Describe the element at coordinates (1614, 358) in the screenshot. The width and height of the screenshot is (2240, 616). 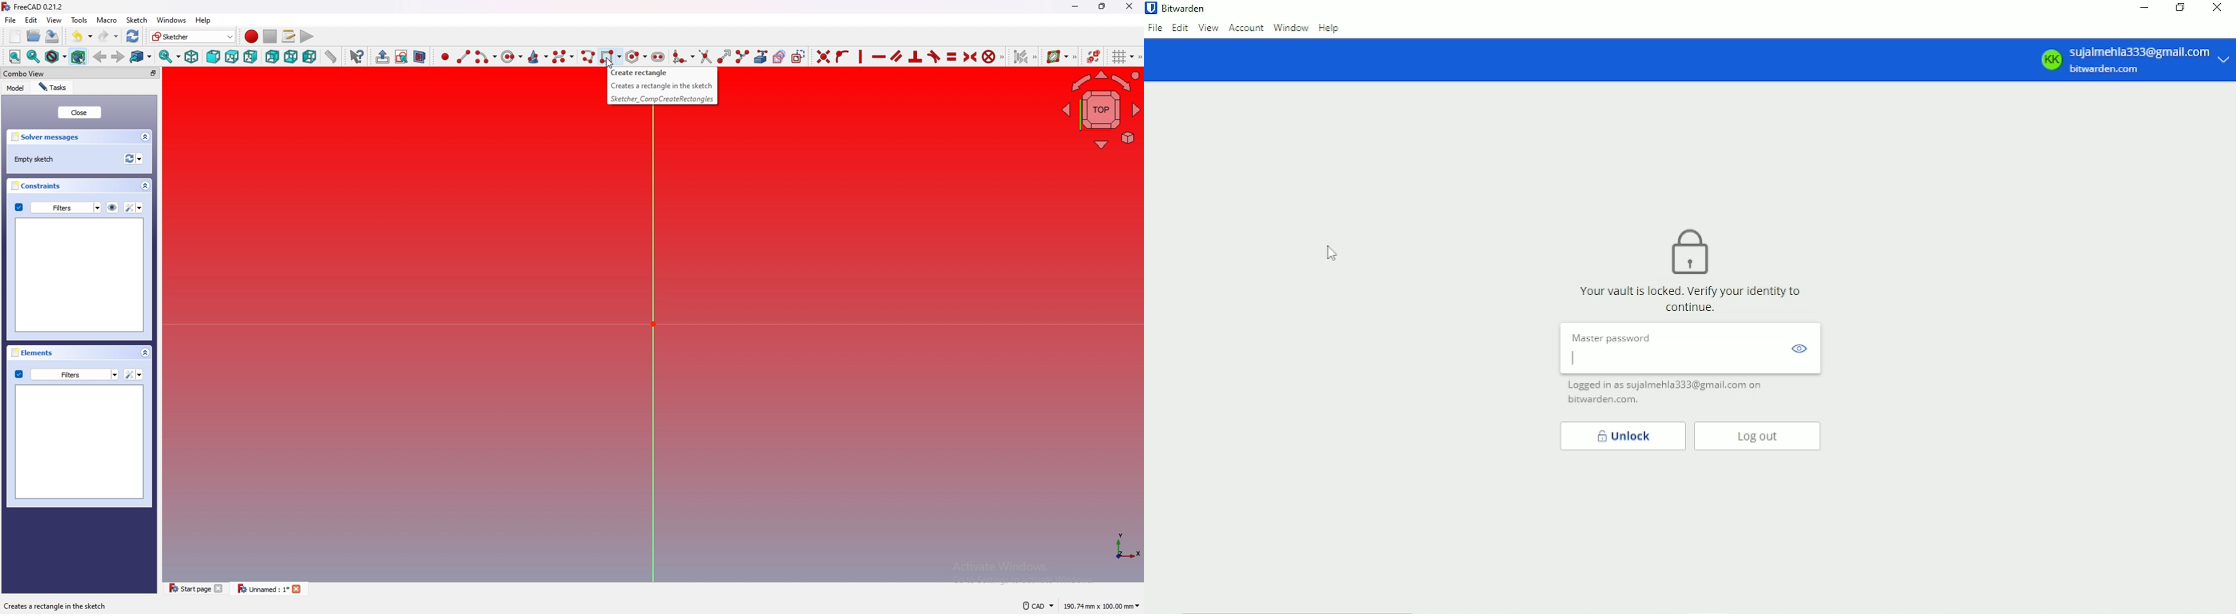
I see `Password` at that location.